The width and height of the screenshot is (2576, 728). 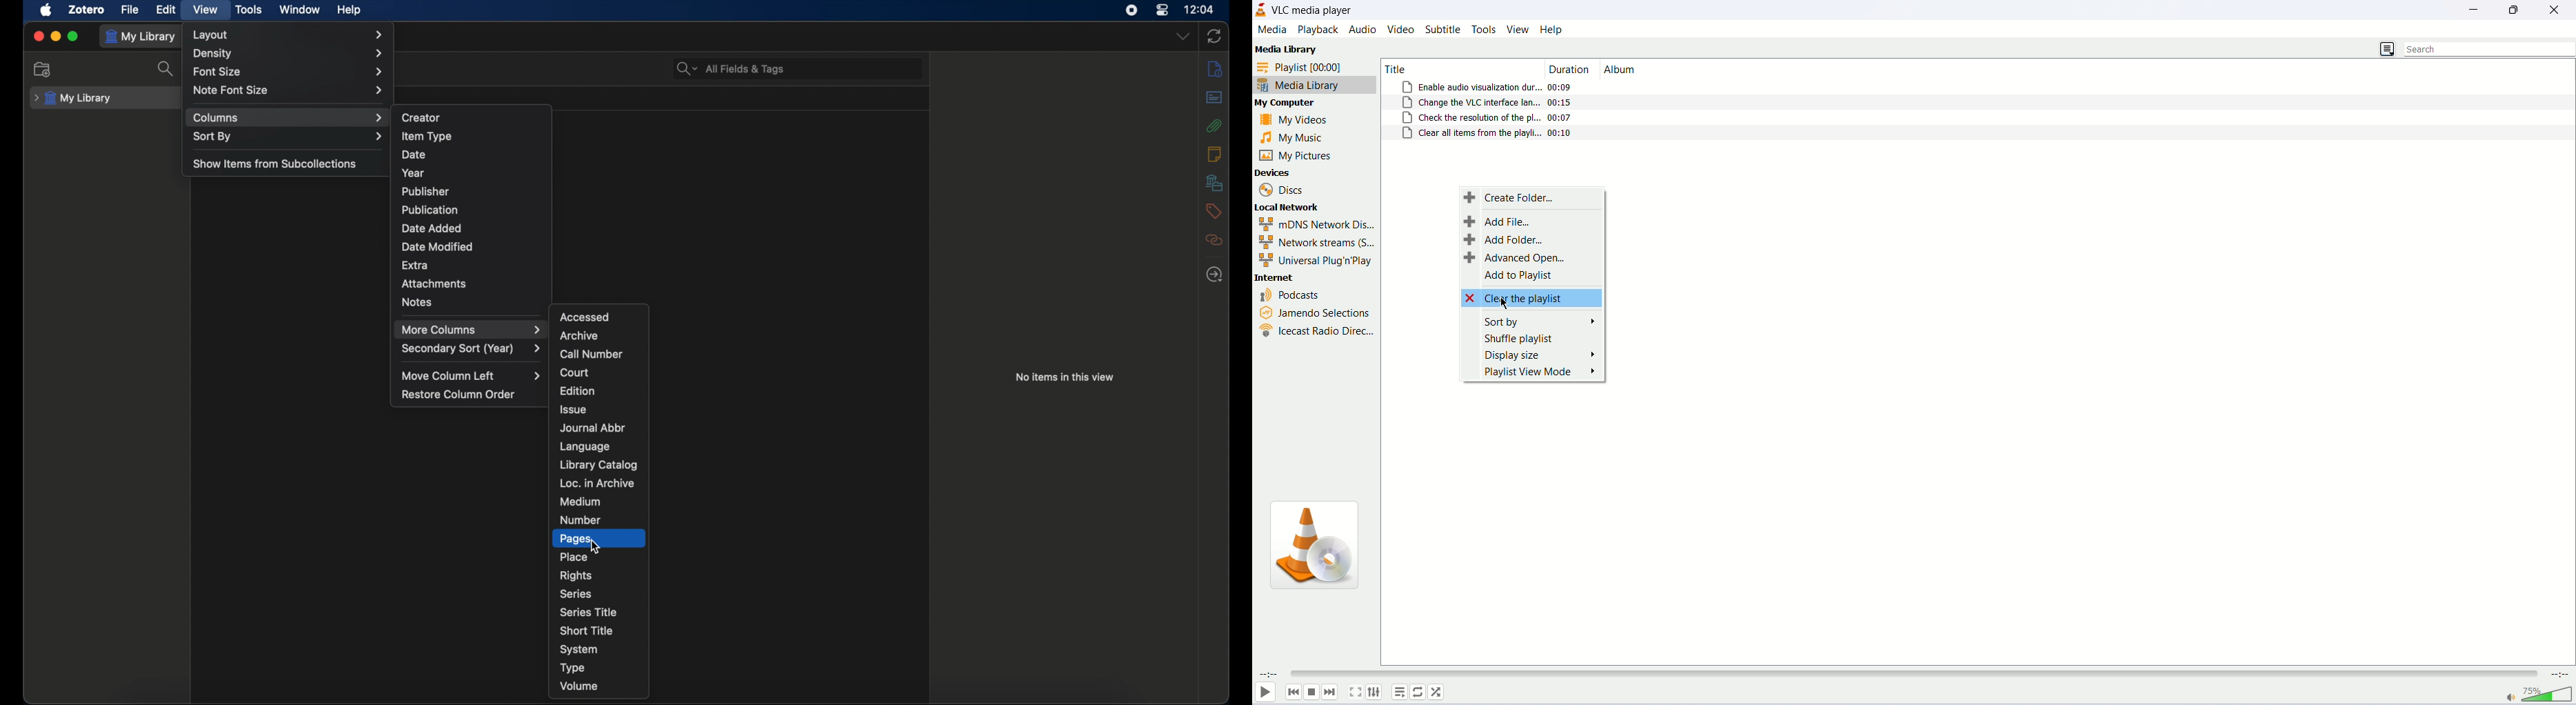 I want to click on apple , so click(x=46, y=10).